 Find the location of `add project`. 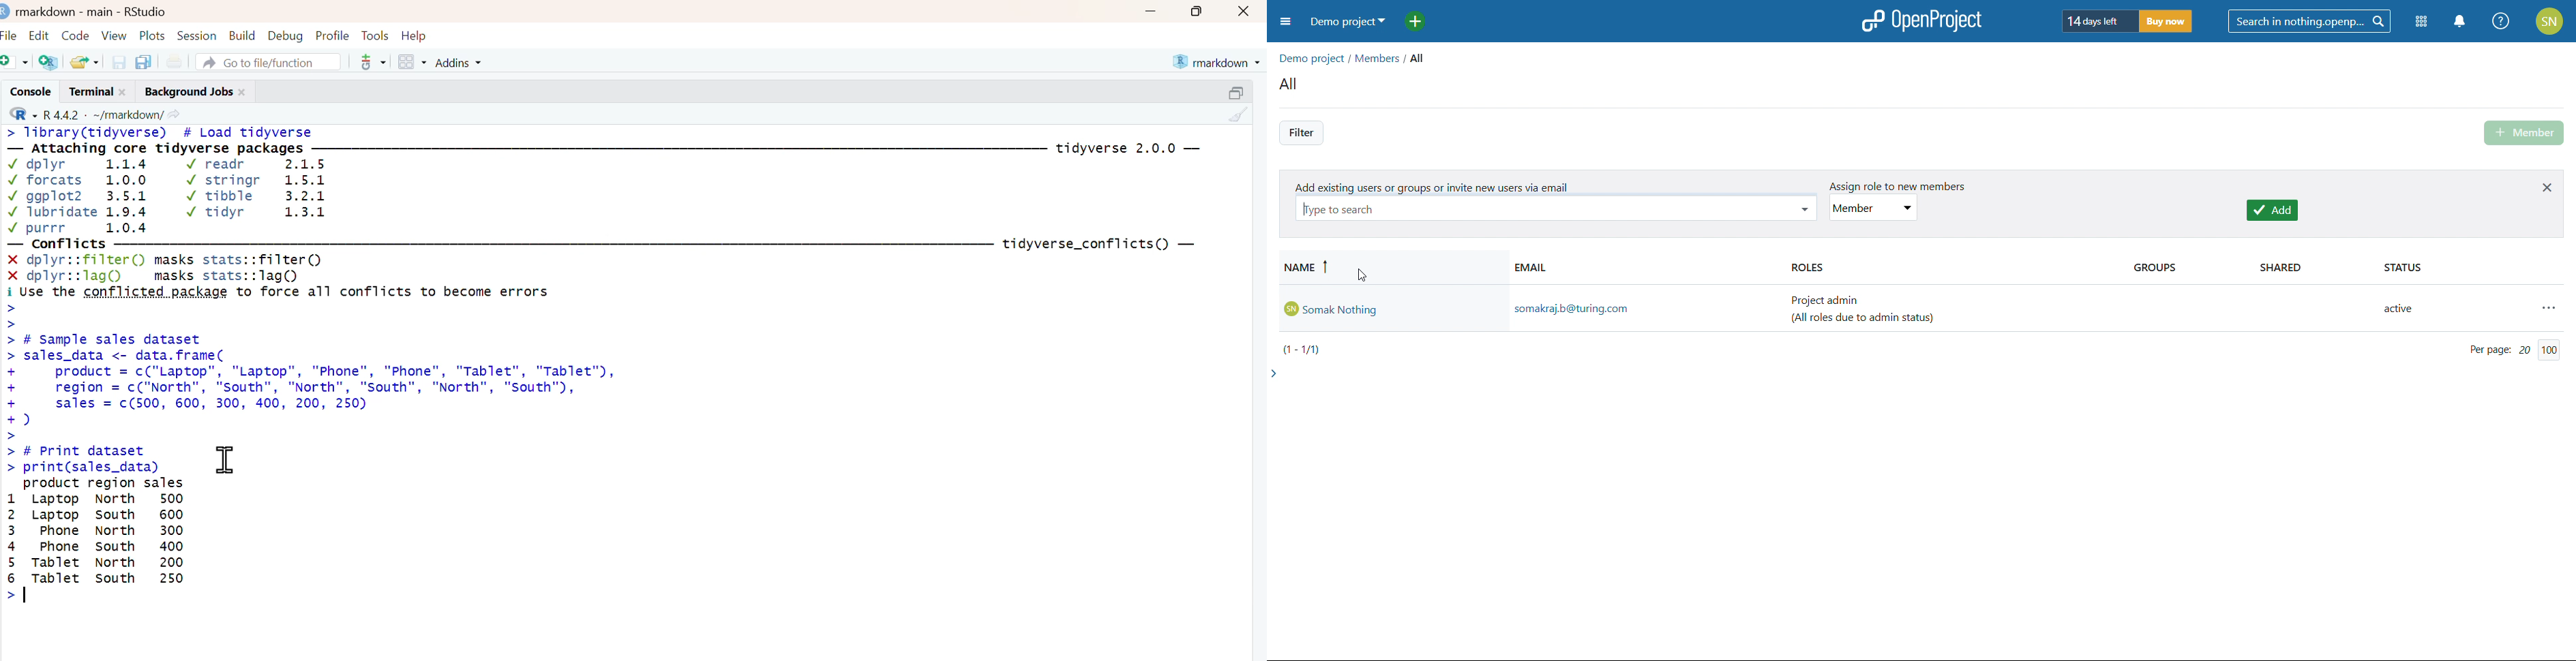

add project is located at coordinates (1423, 22).